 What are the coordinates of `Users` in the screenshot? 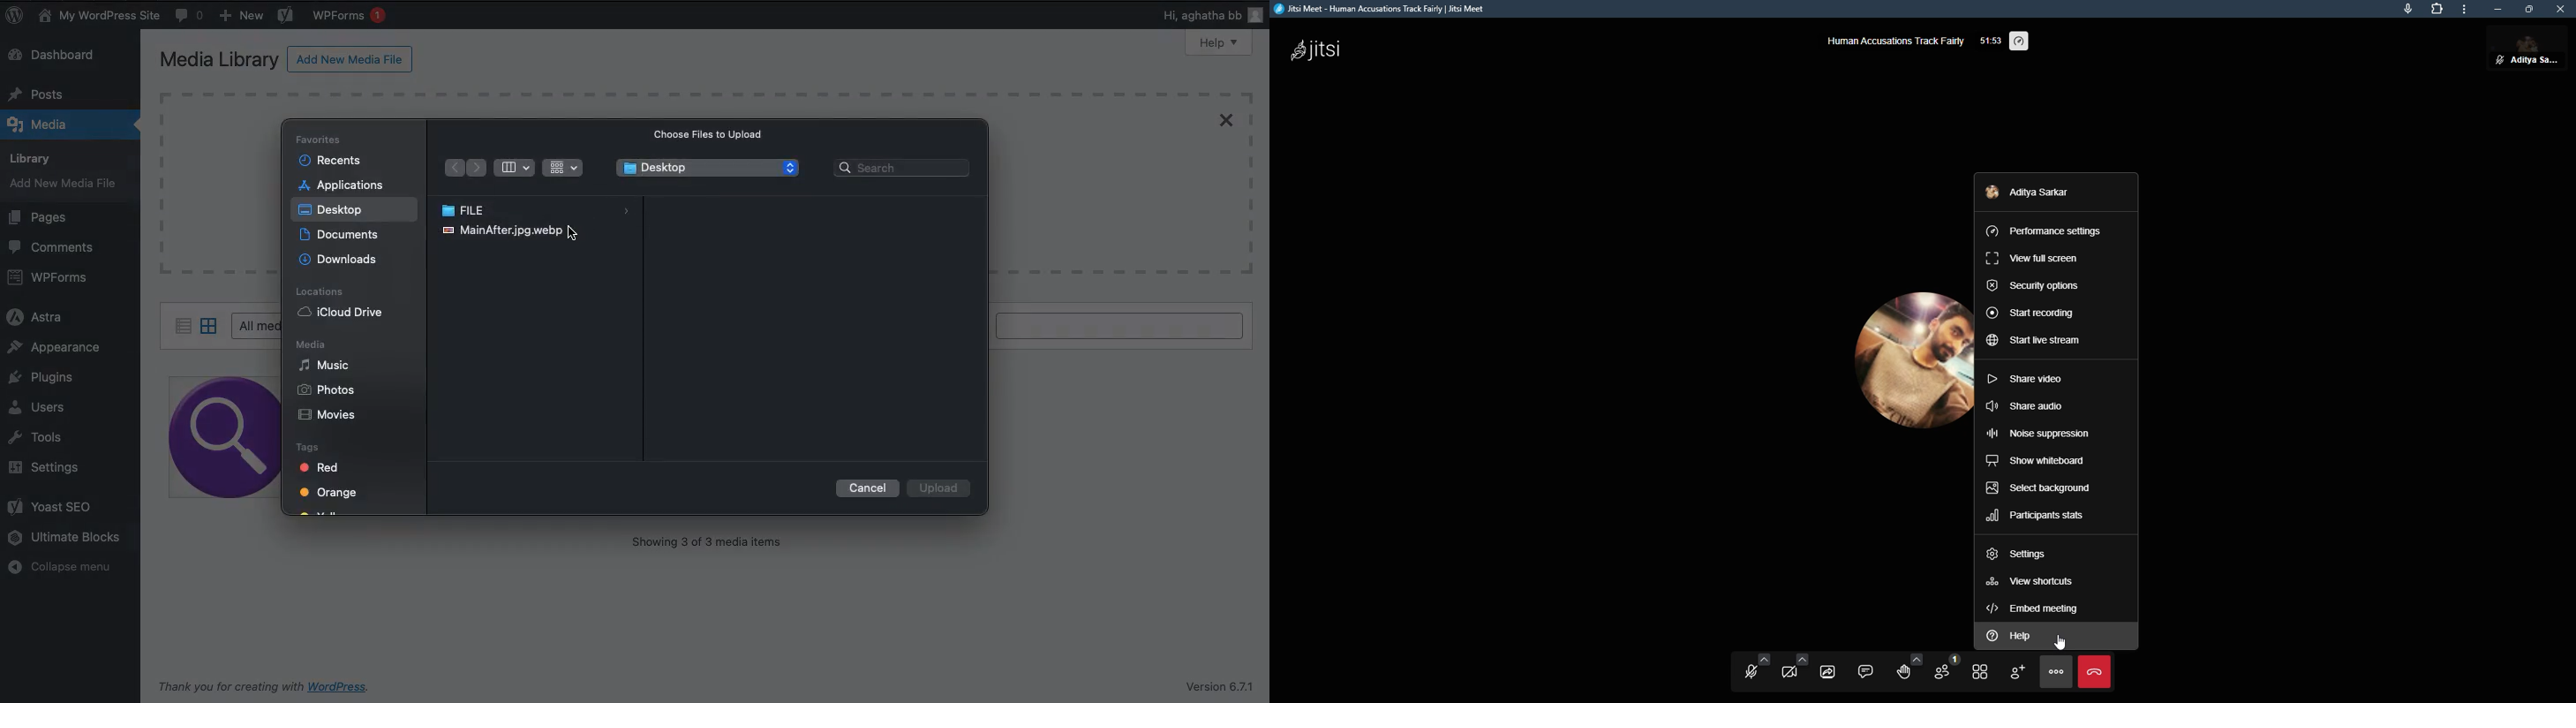 It's located at (42, 405).